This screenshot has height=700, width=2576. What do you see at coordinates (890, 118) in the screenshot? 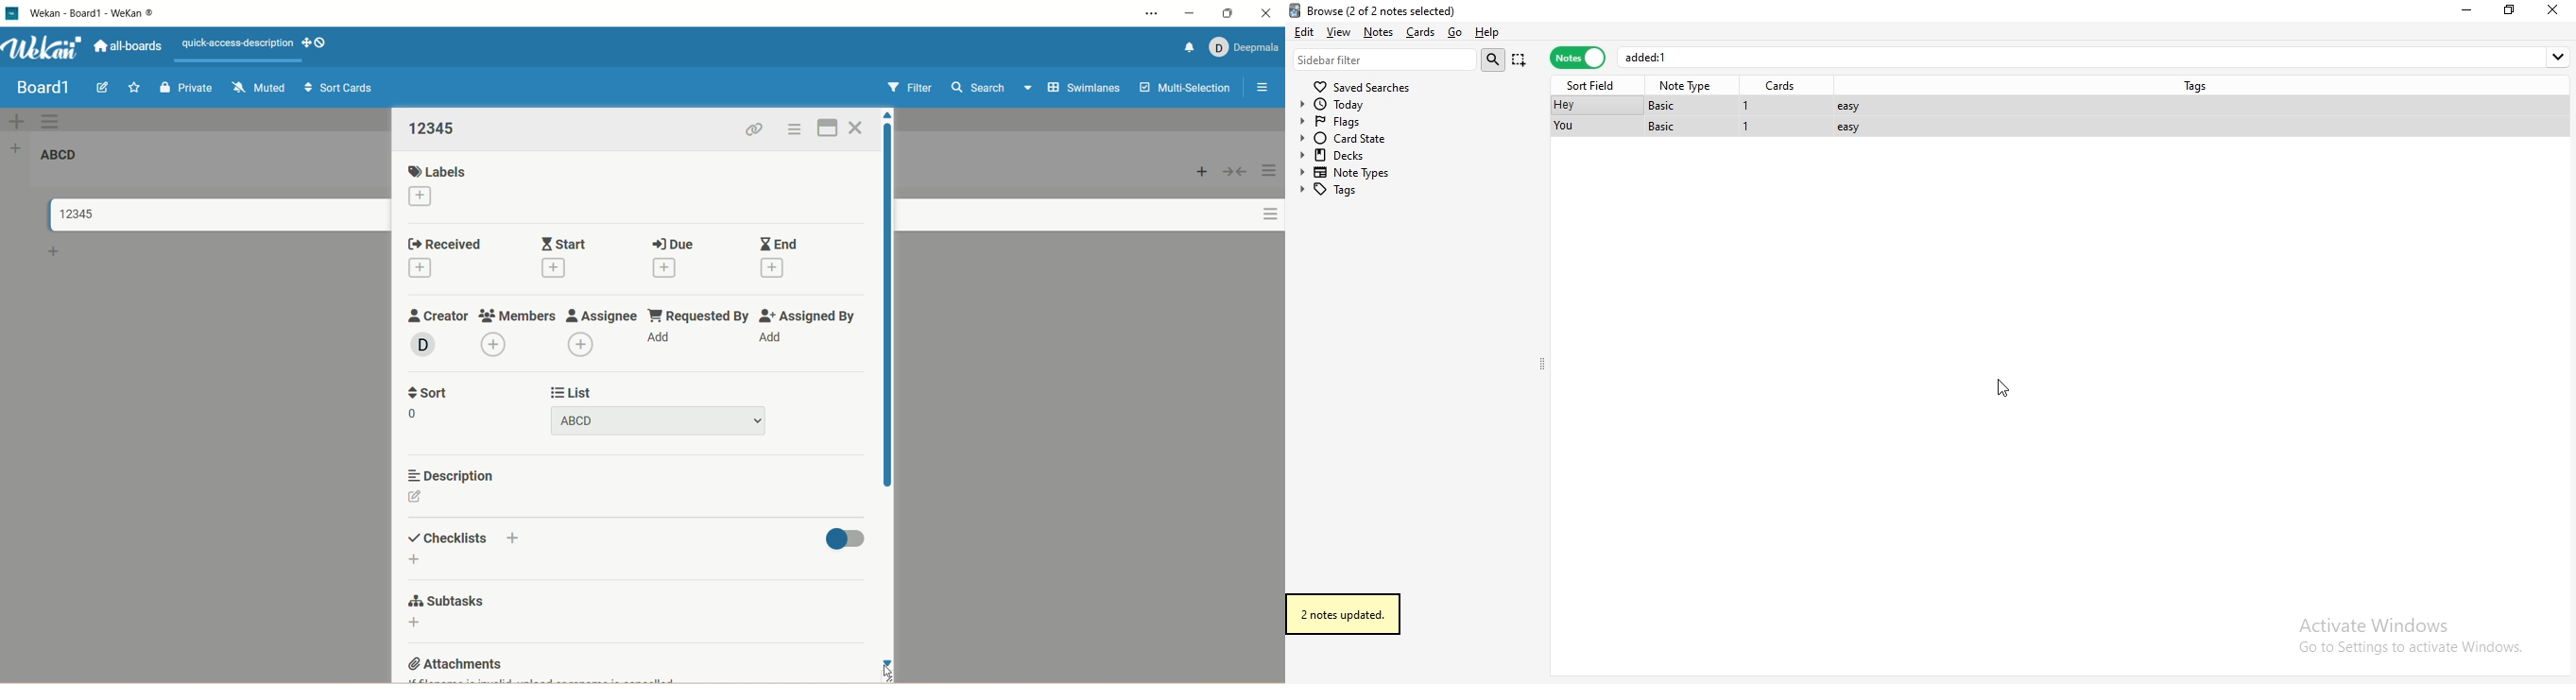
I see `click to scroll up` at bounding box center [890, 118].